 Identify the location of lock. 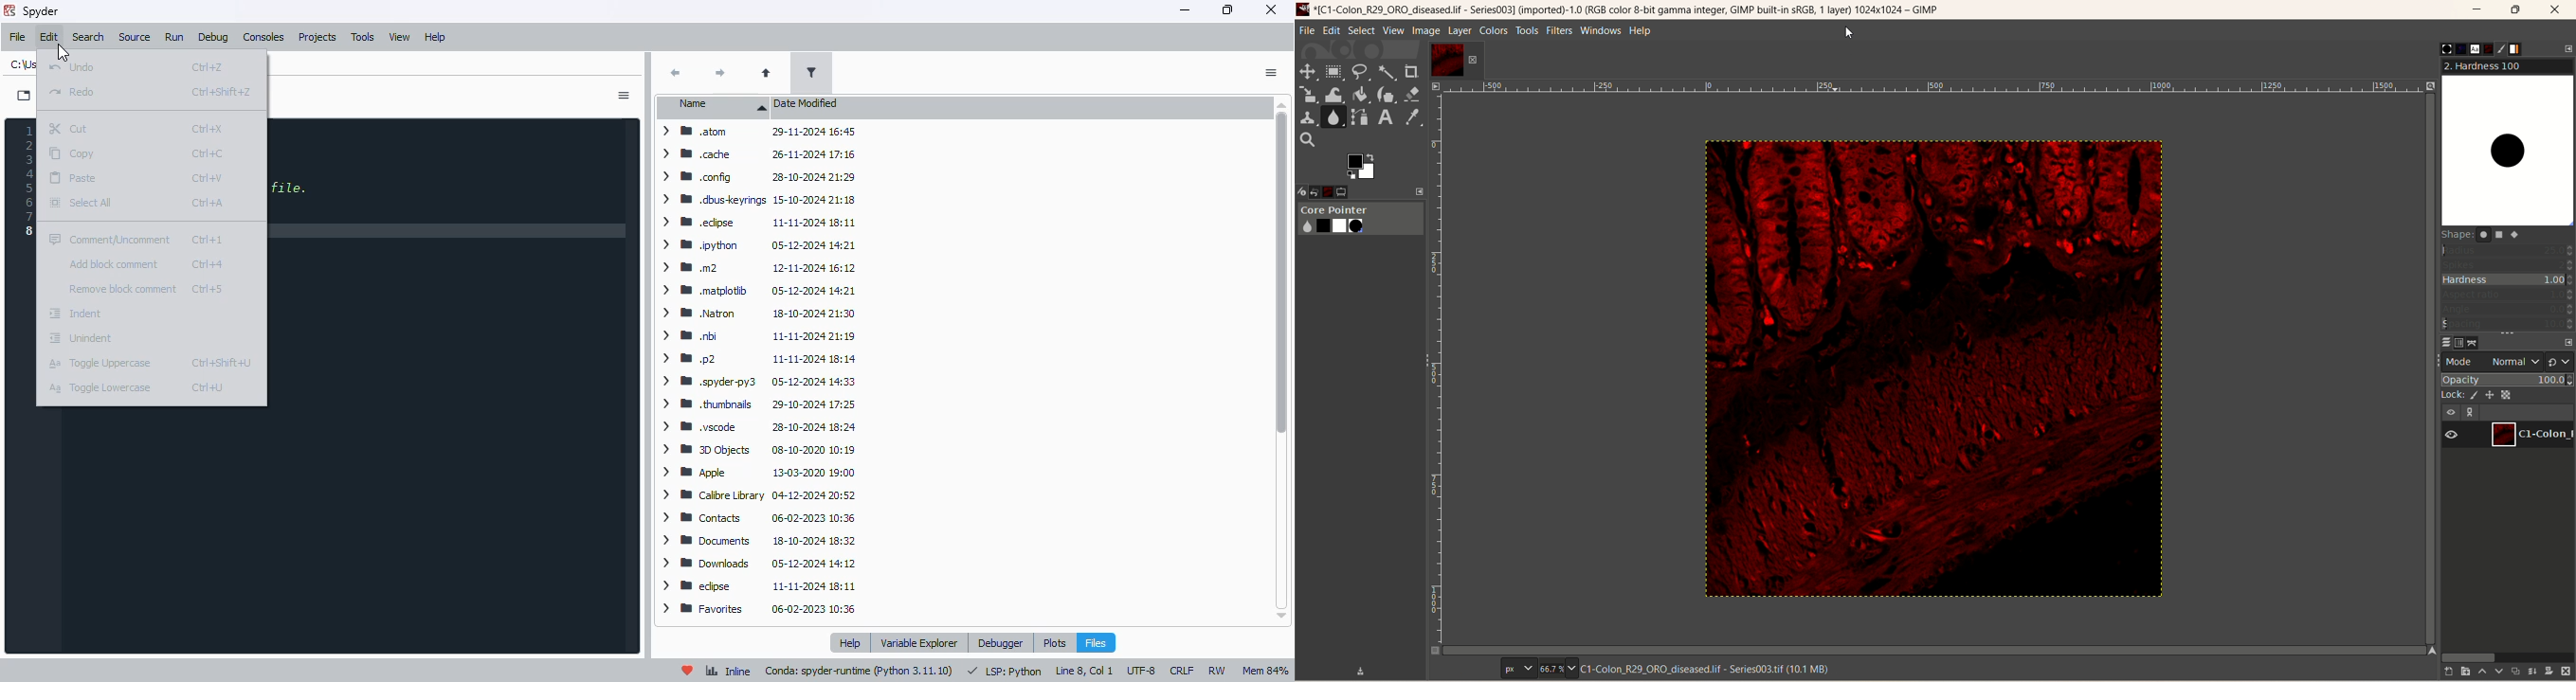
(2452, 394).